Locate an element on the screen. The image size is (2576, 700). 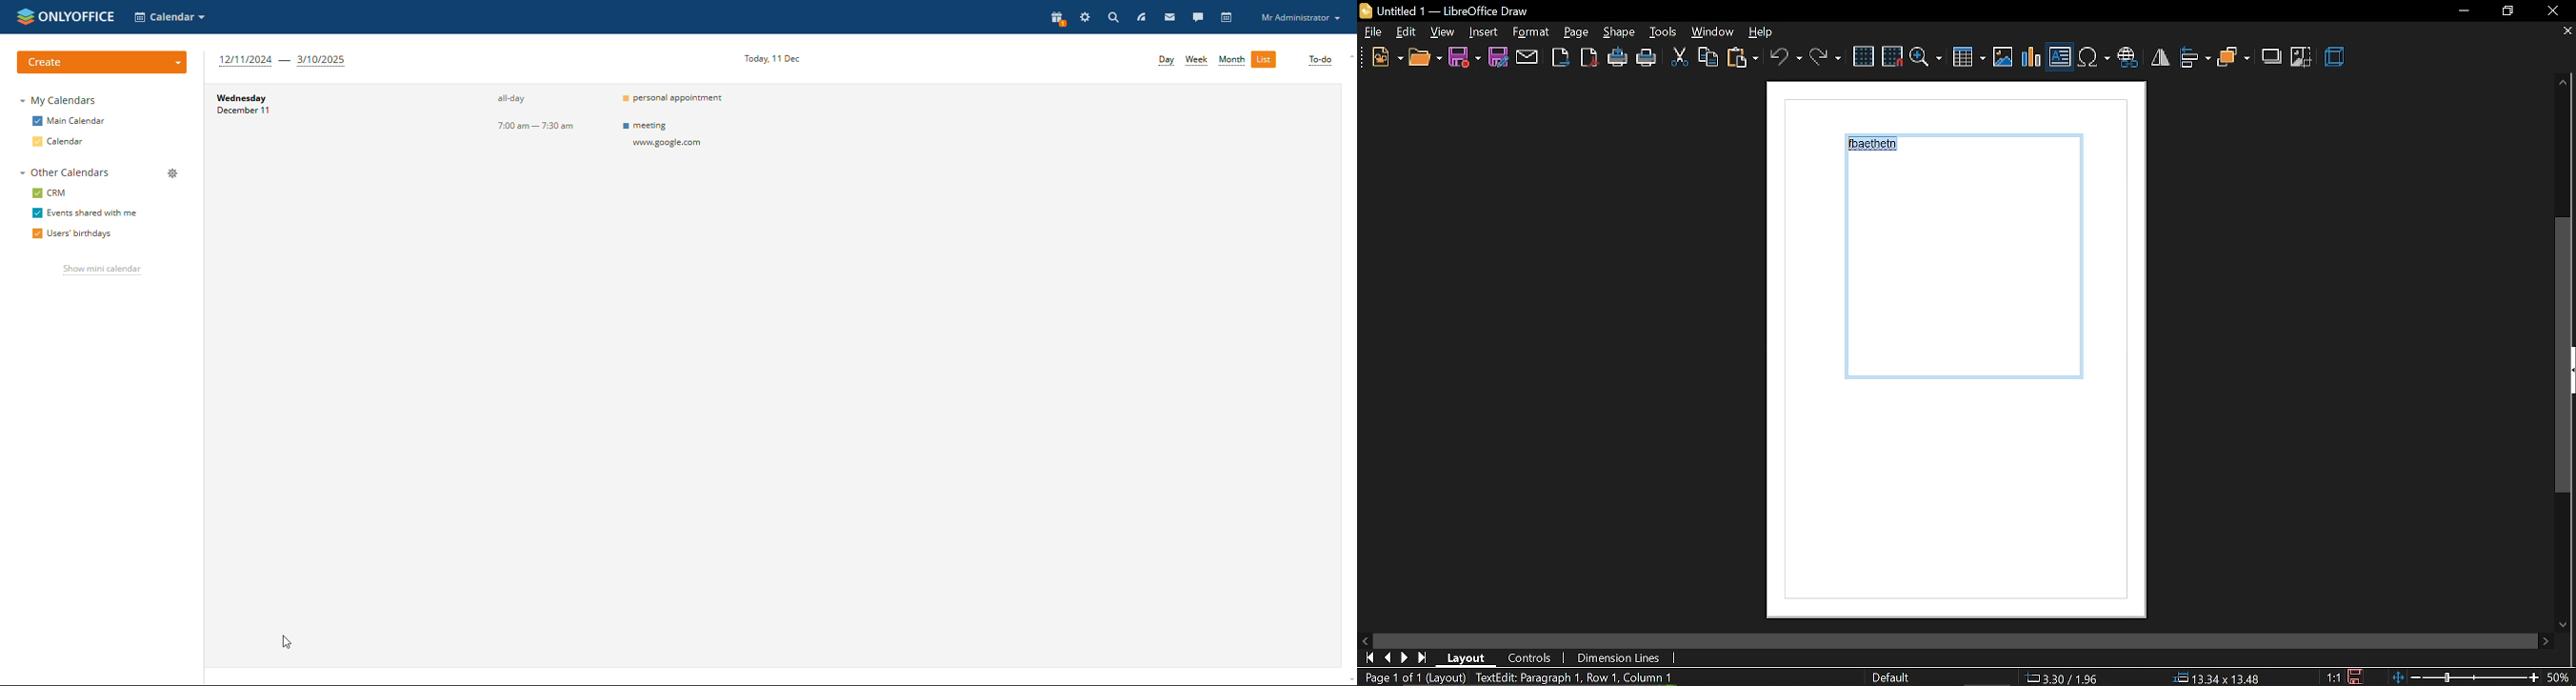
Current page is located at coordinates (1972, 357).